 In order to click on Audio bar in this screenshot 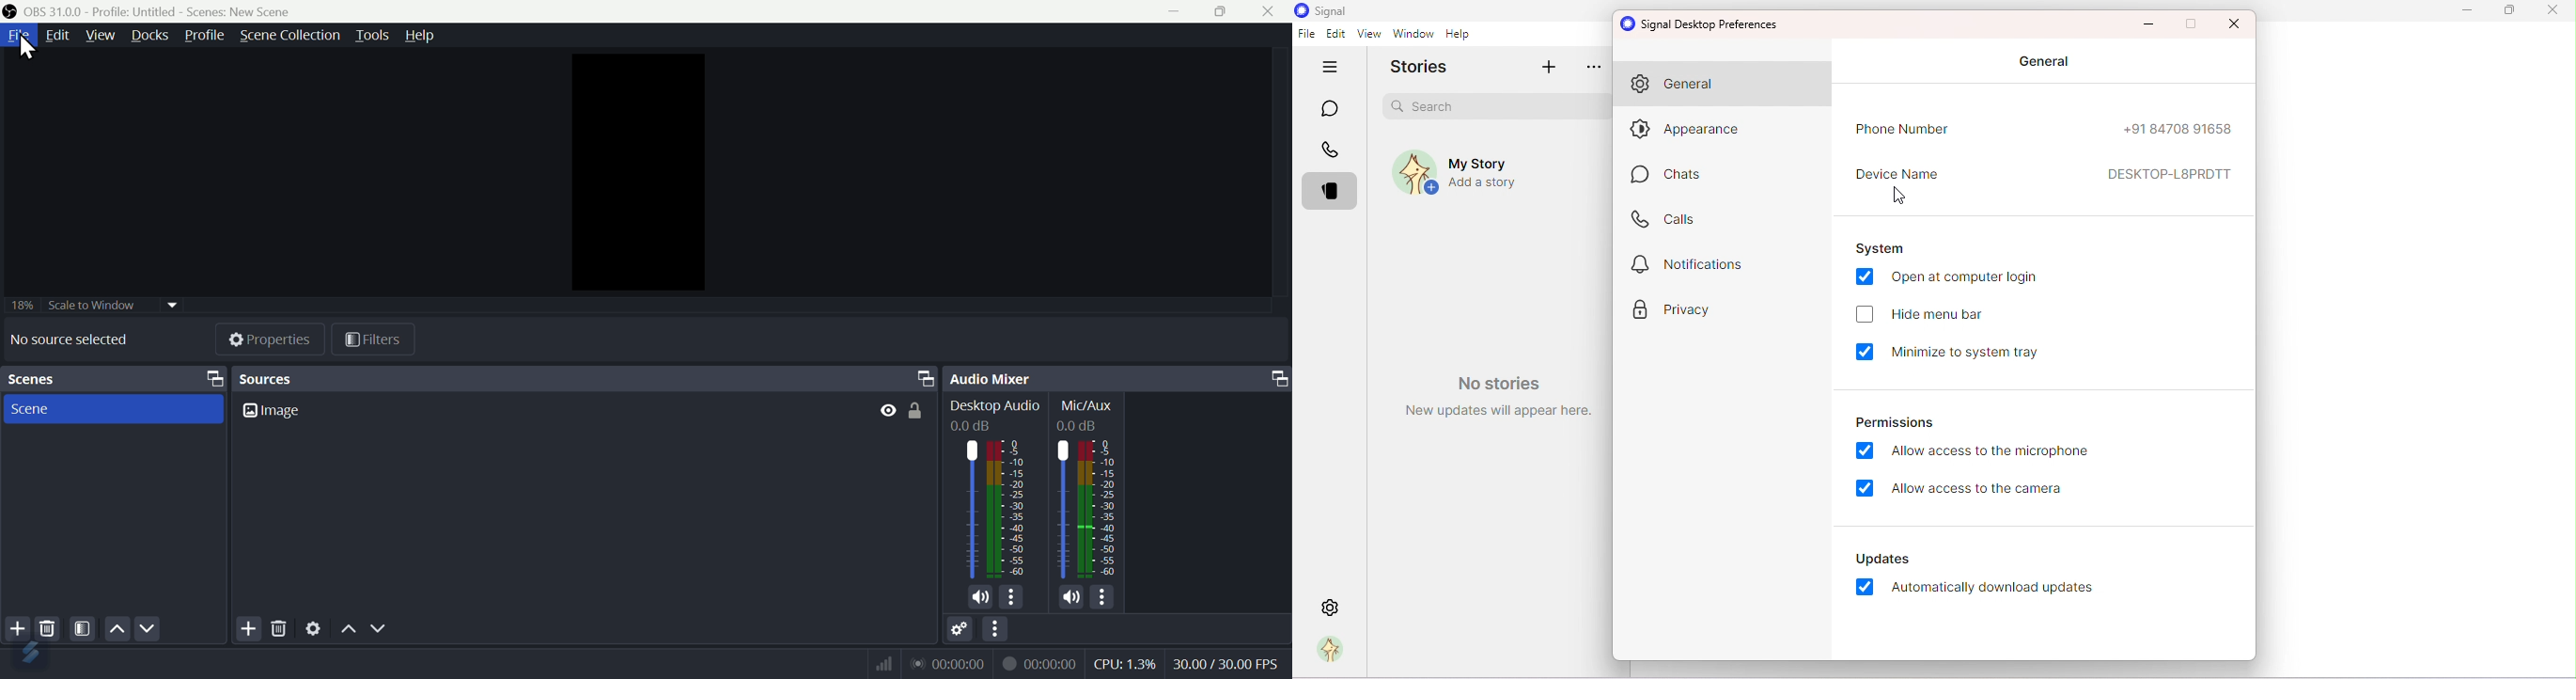, I will do `click(996, 507)`.